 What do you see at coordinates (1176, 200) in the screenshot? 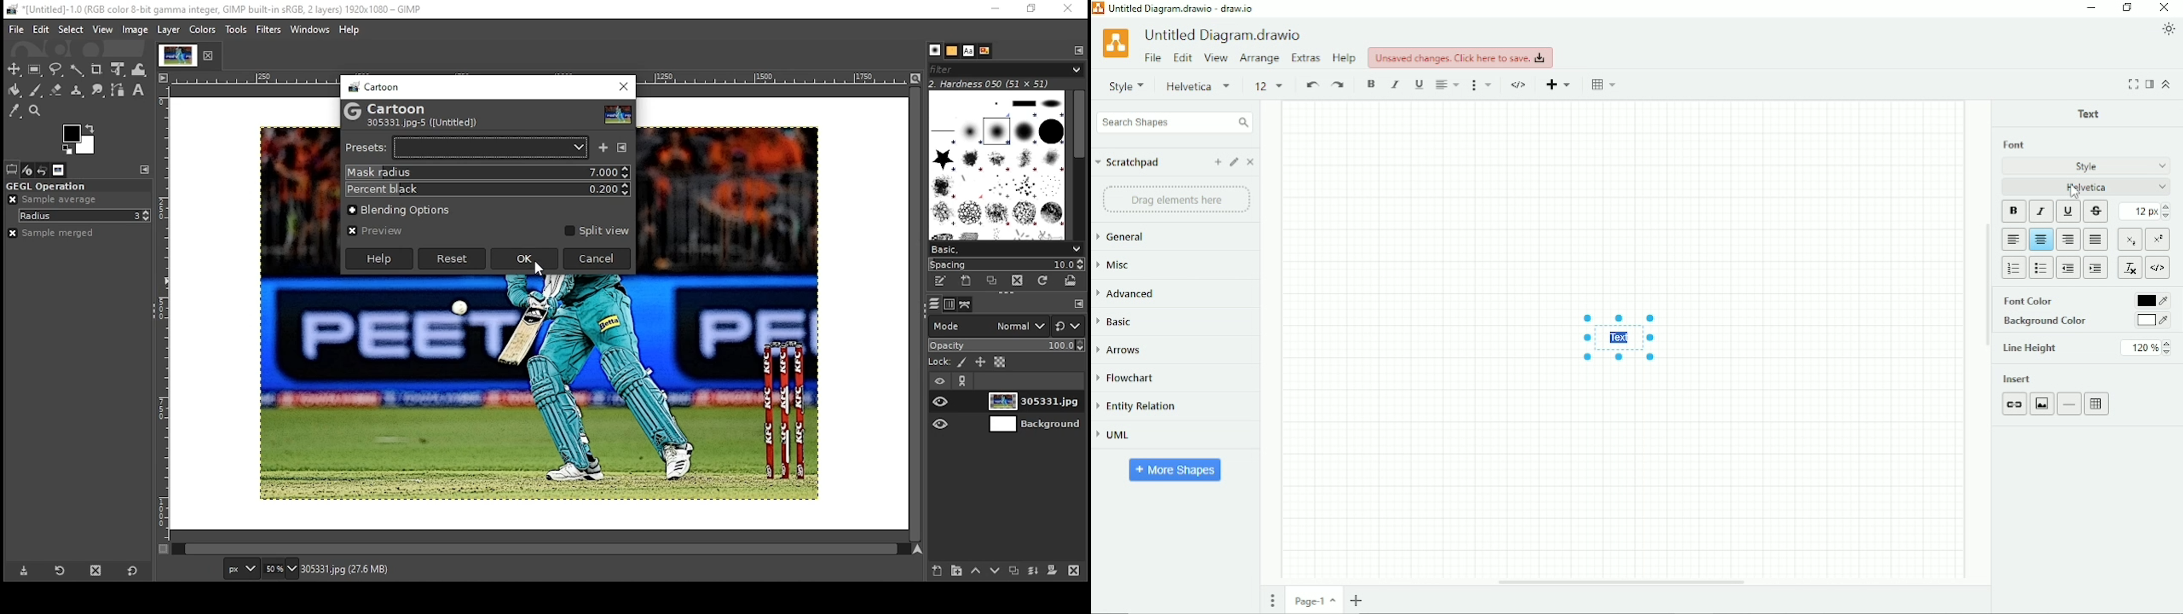
I see `Drag elements here` at bounding box center [1176, 200].